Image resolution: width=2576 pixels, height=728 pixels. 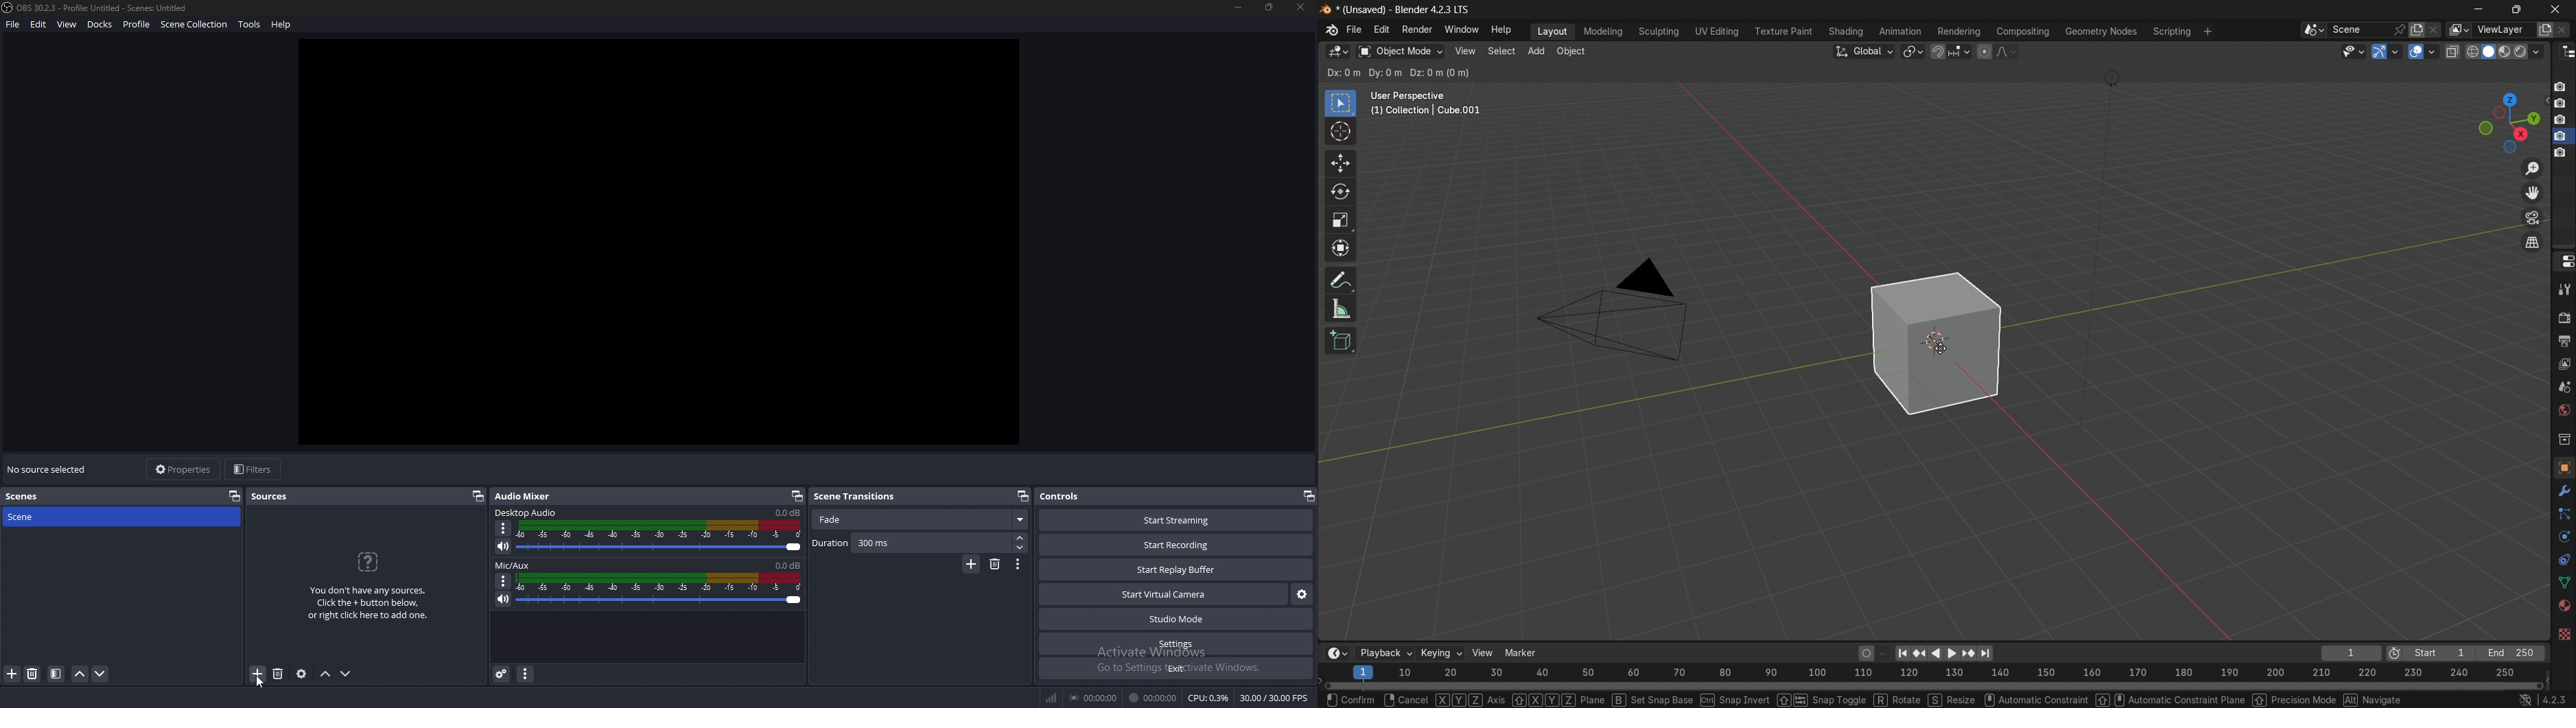 I want to click on fps, so click(x=1274, y=698).